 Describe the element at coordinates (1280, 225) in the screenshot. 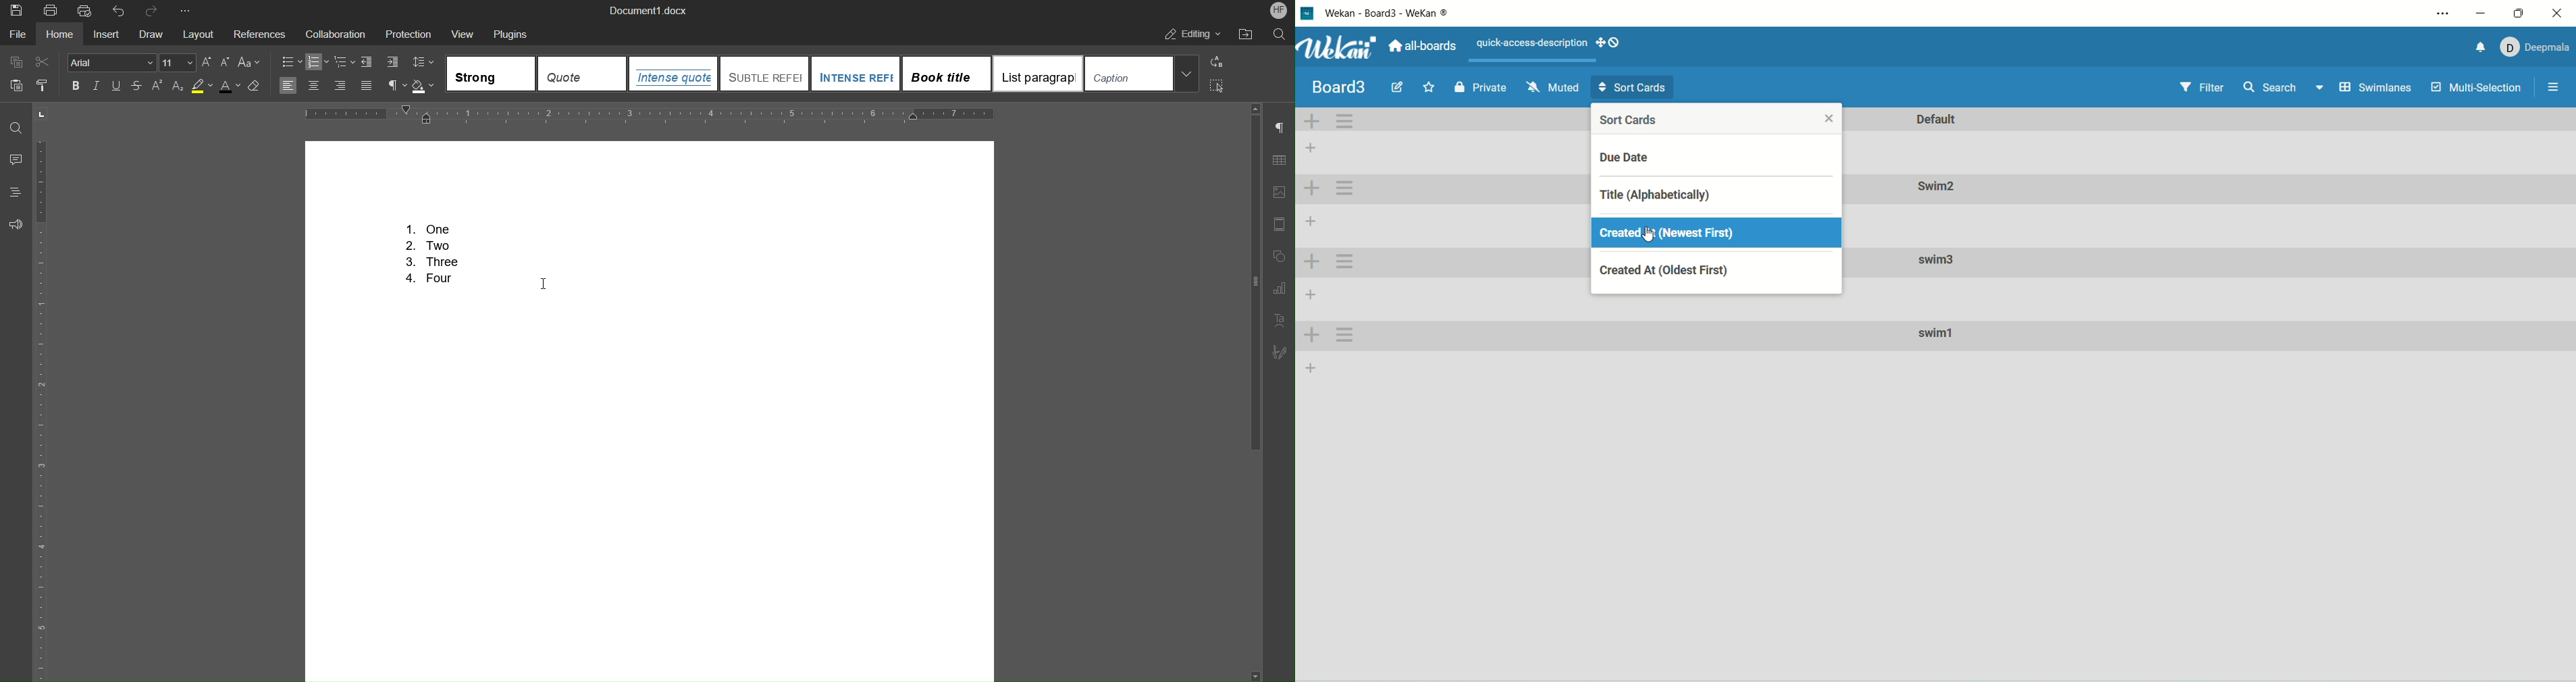

I see `Header/Footer` at that location.